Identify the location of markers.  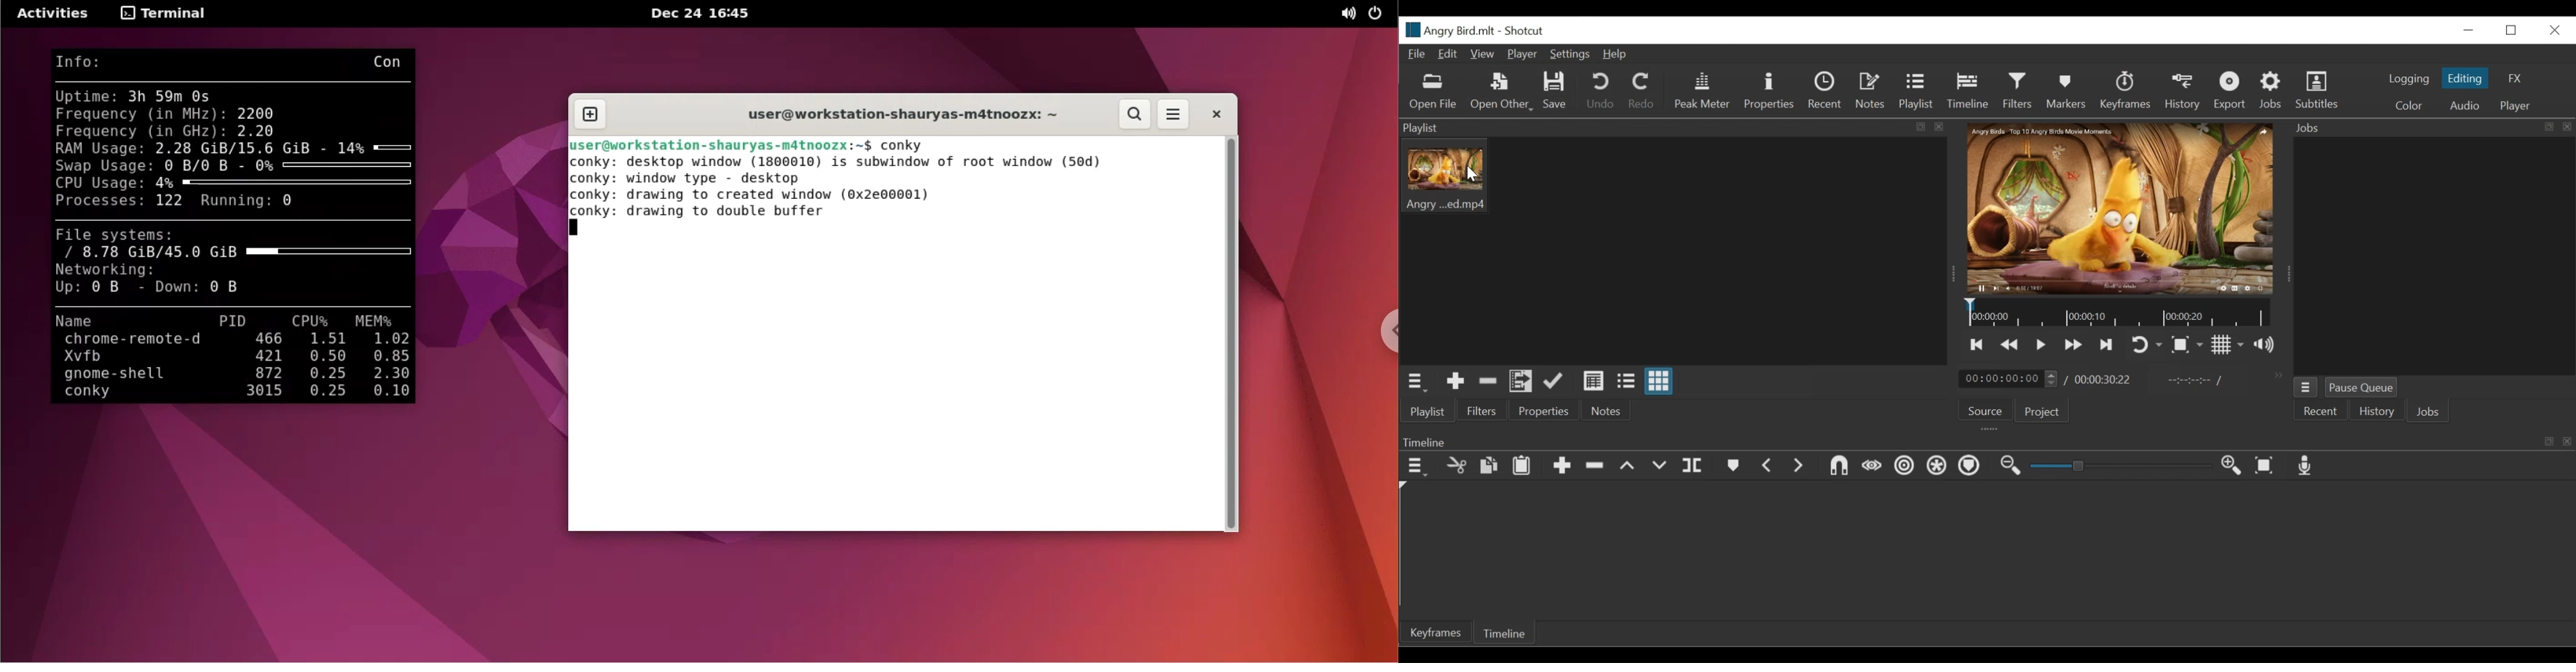
(1734, 466).